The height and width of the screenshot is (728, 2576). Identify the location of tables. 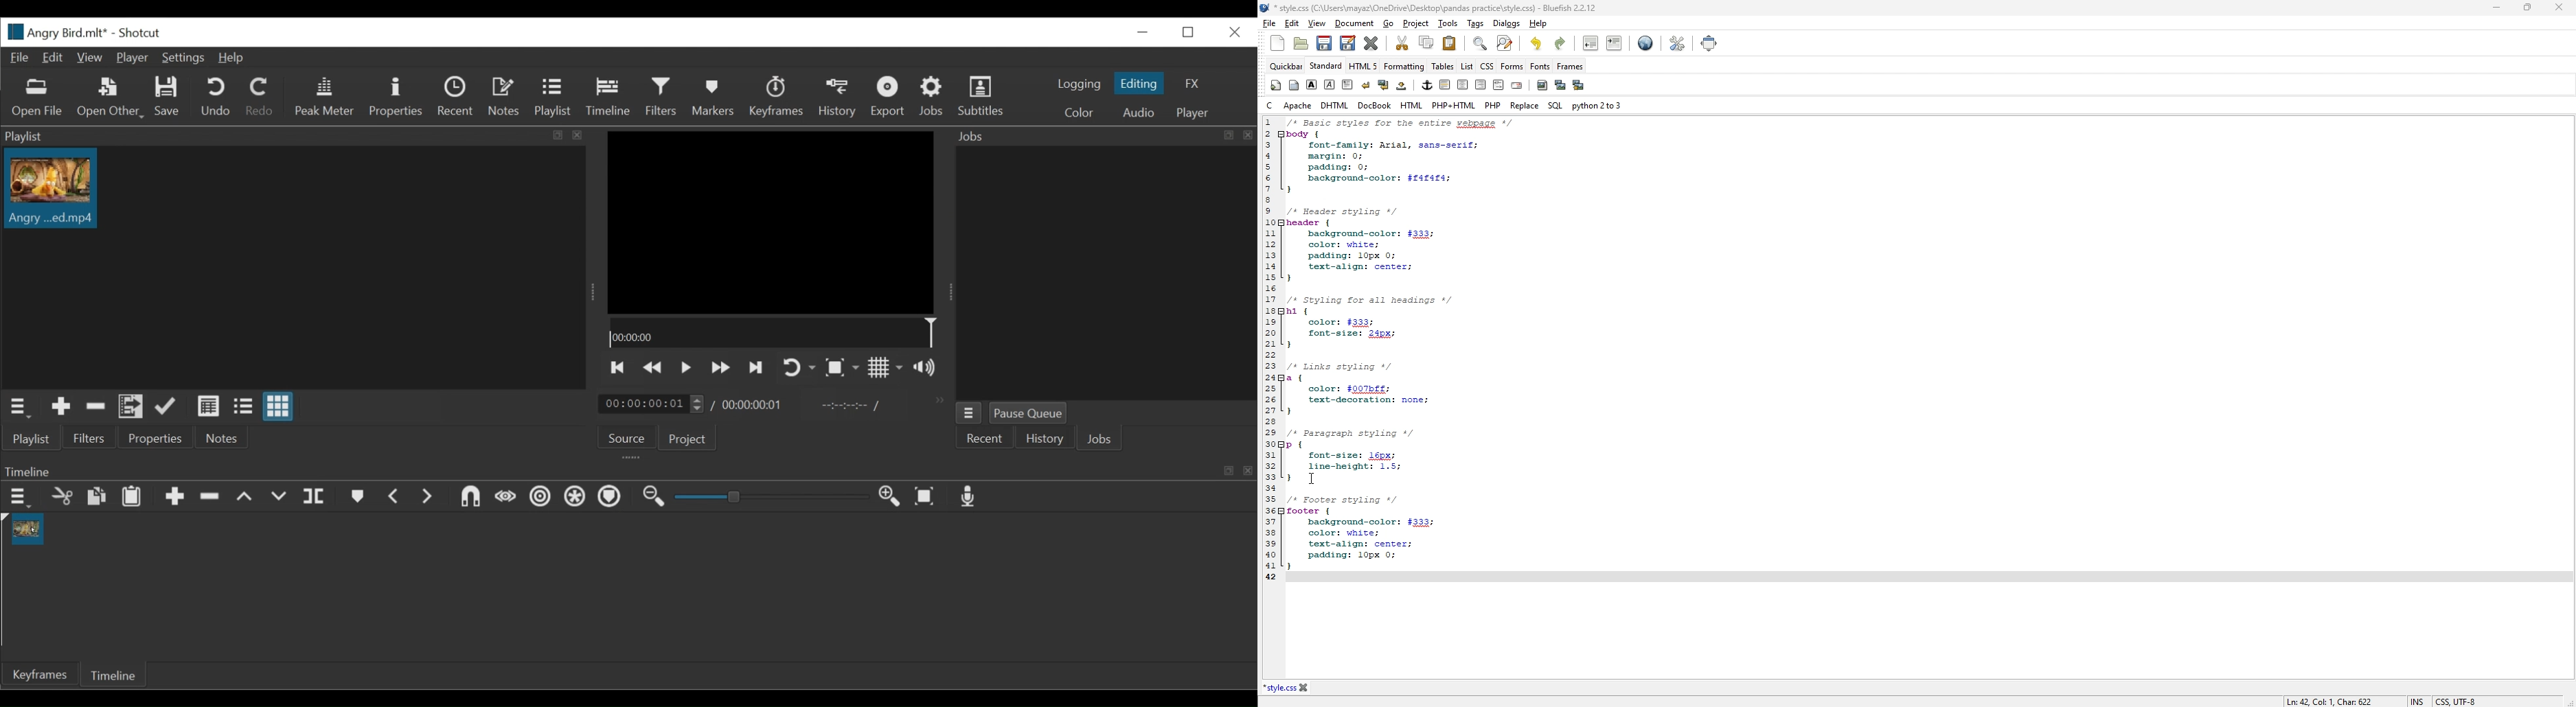
(1443, 66).